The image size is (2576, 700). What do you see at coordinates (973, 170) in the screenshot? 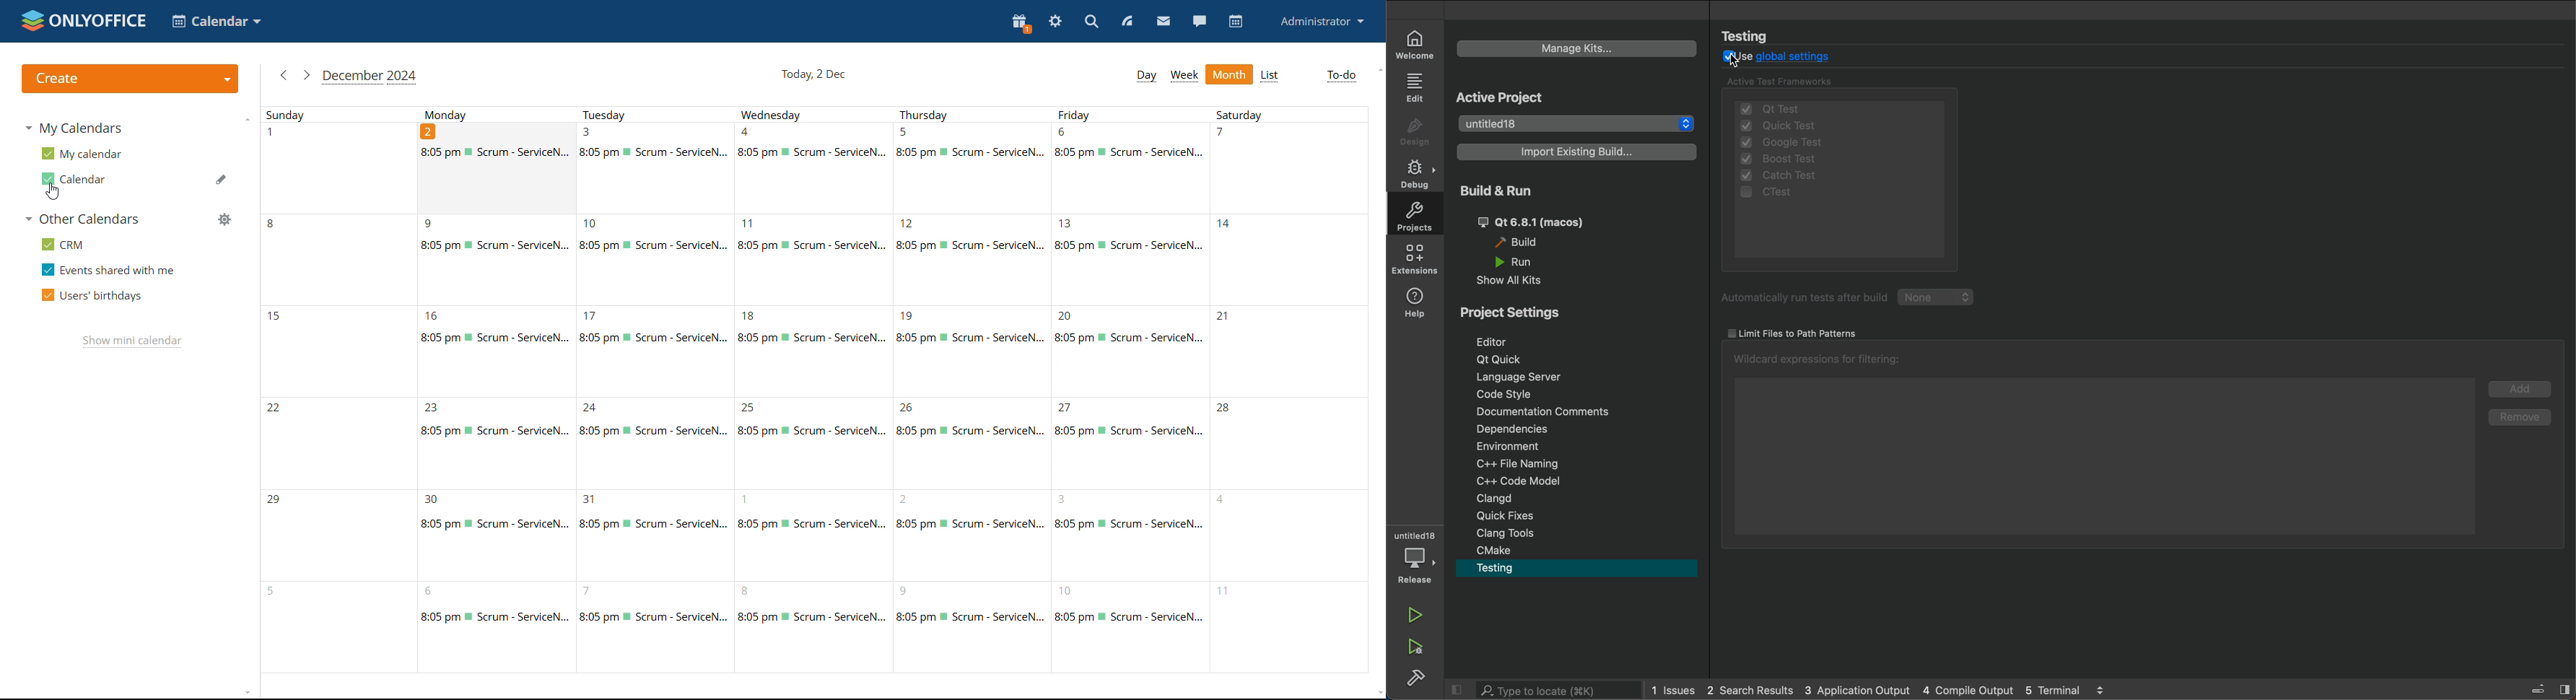
I see `5` at bounding box center [973, 170].